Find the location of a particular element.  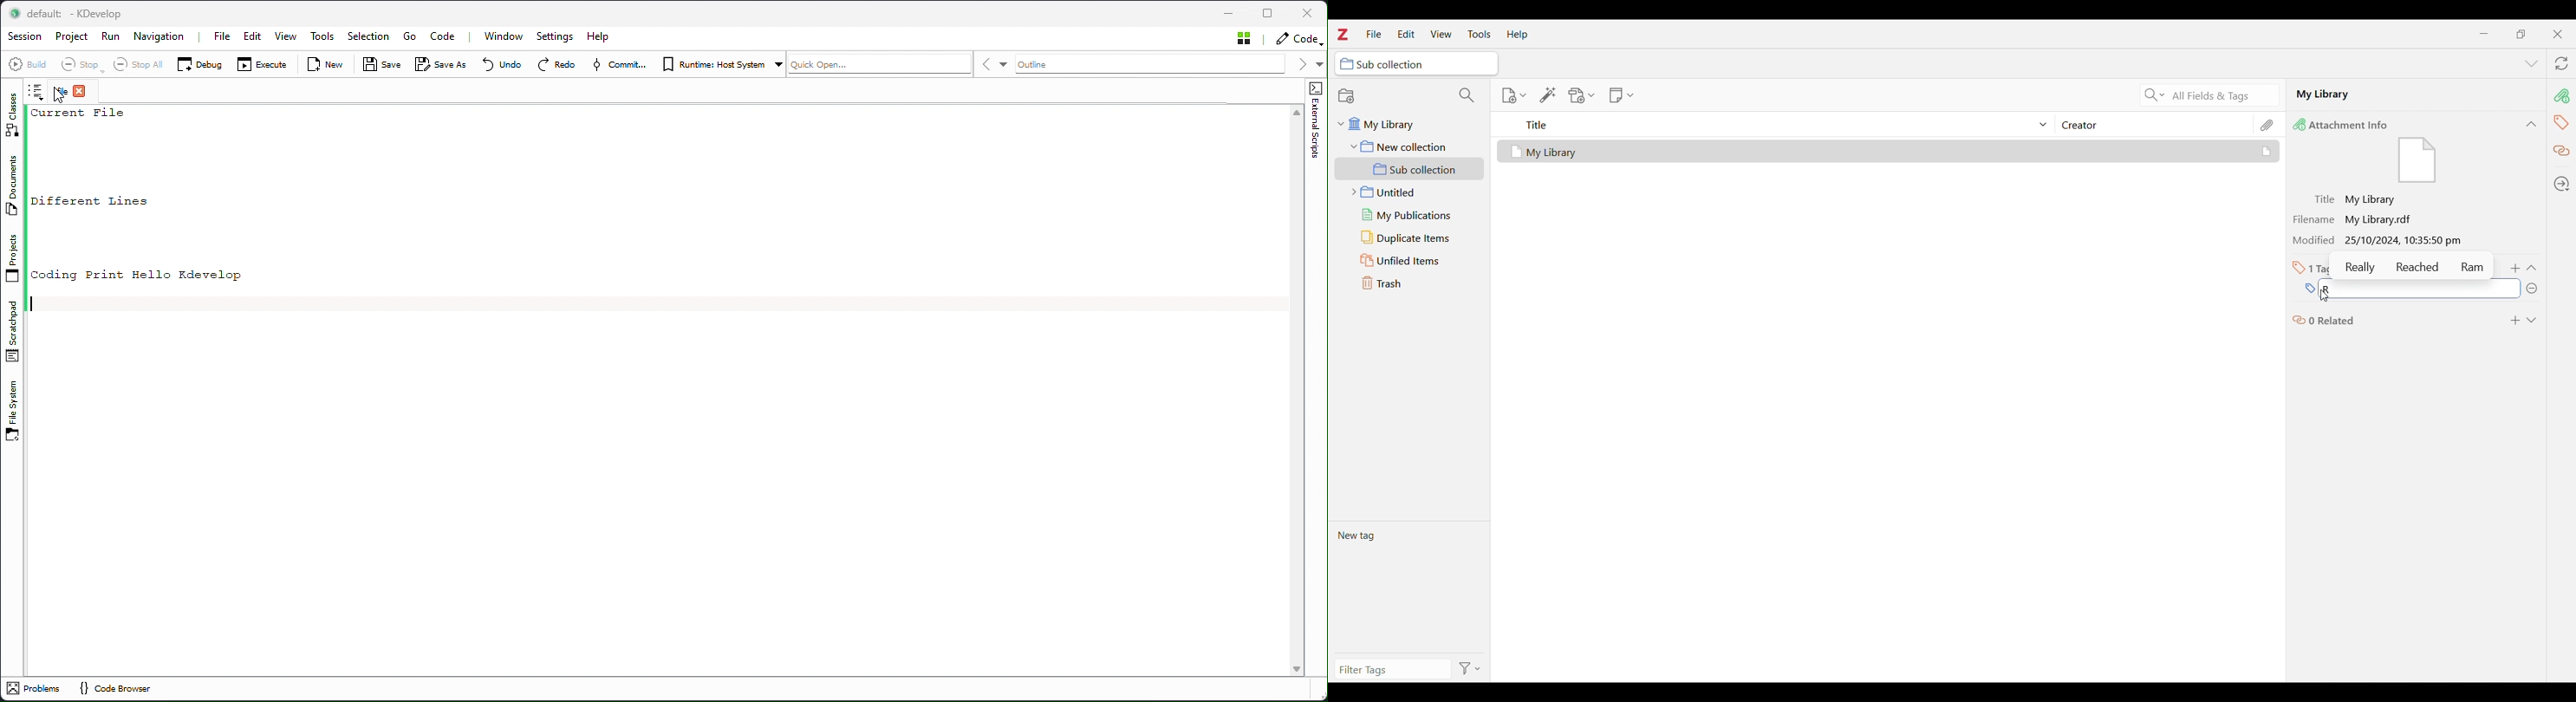

Name of selected file is located at coordinates (2400, 94).